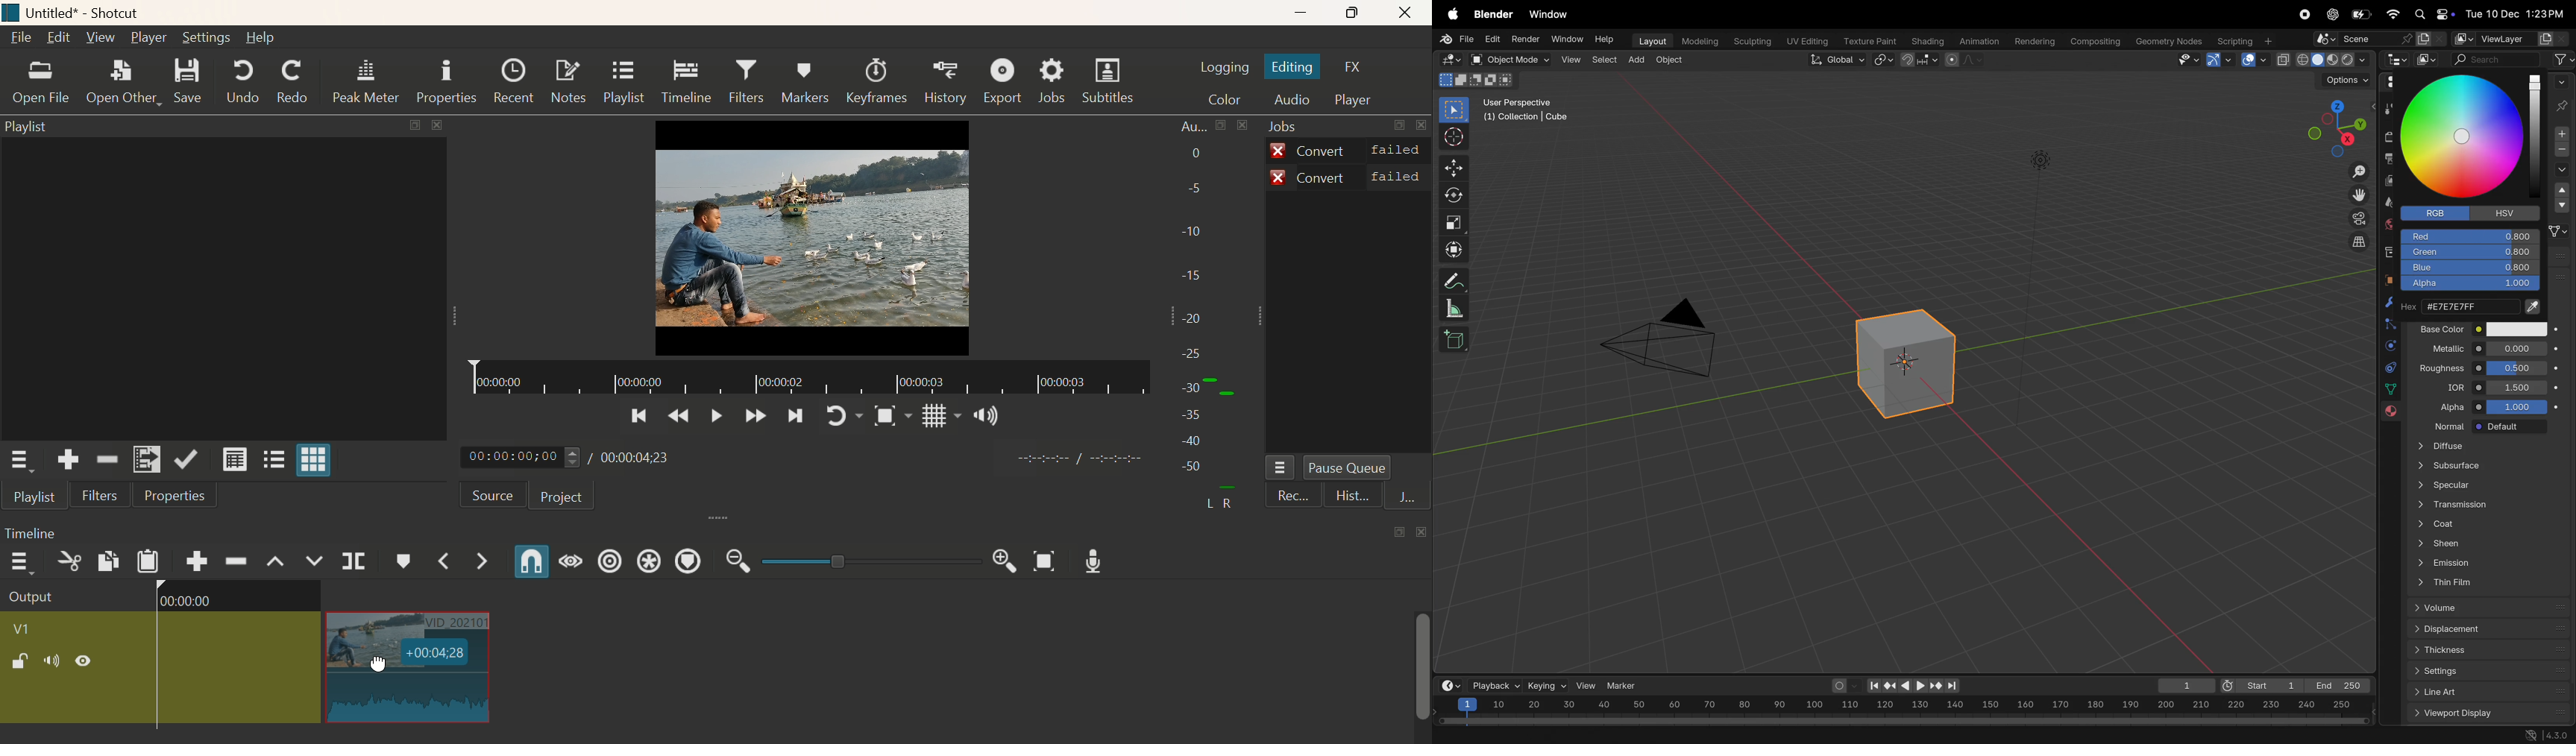 Image resolution: width=2576 pixels, height=756 pixels. Describe the element at coordinates (68, 566) in the screenshot. I see `Cut` at that location.